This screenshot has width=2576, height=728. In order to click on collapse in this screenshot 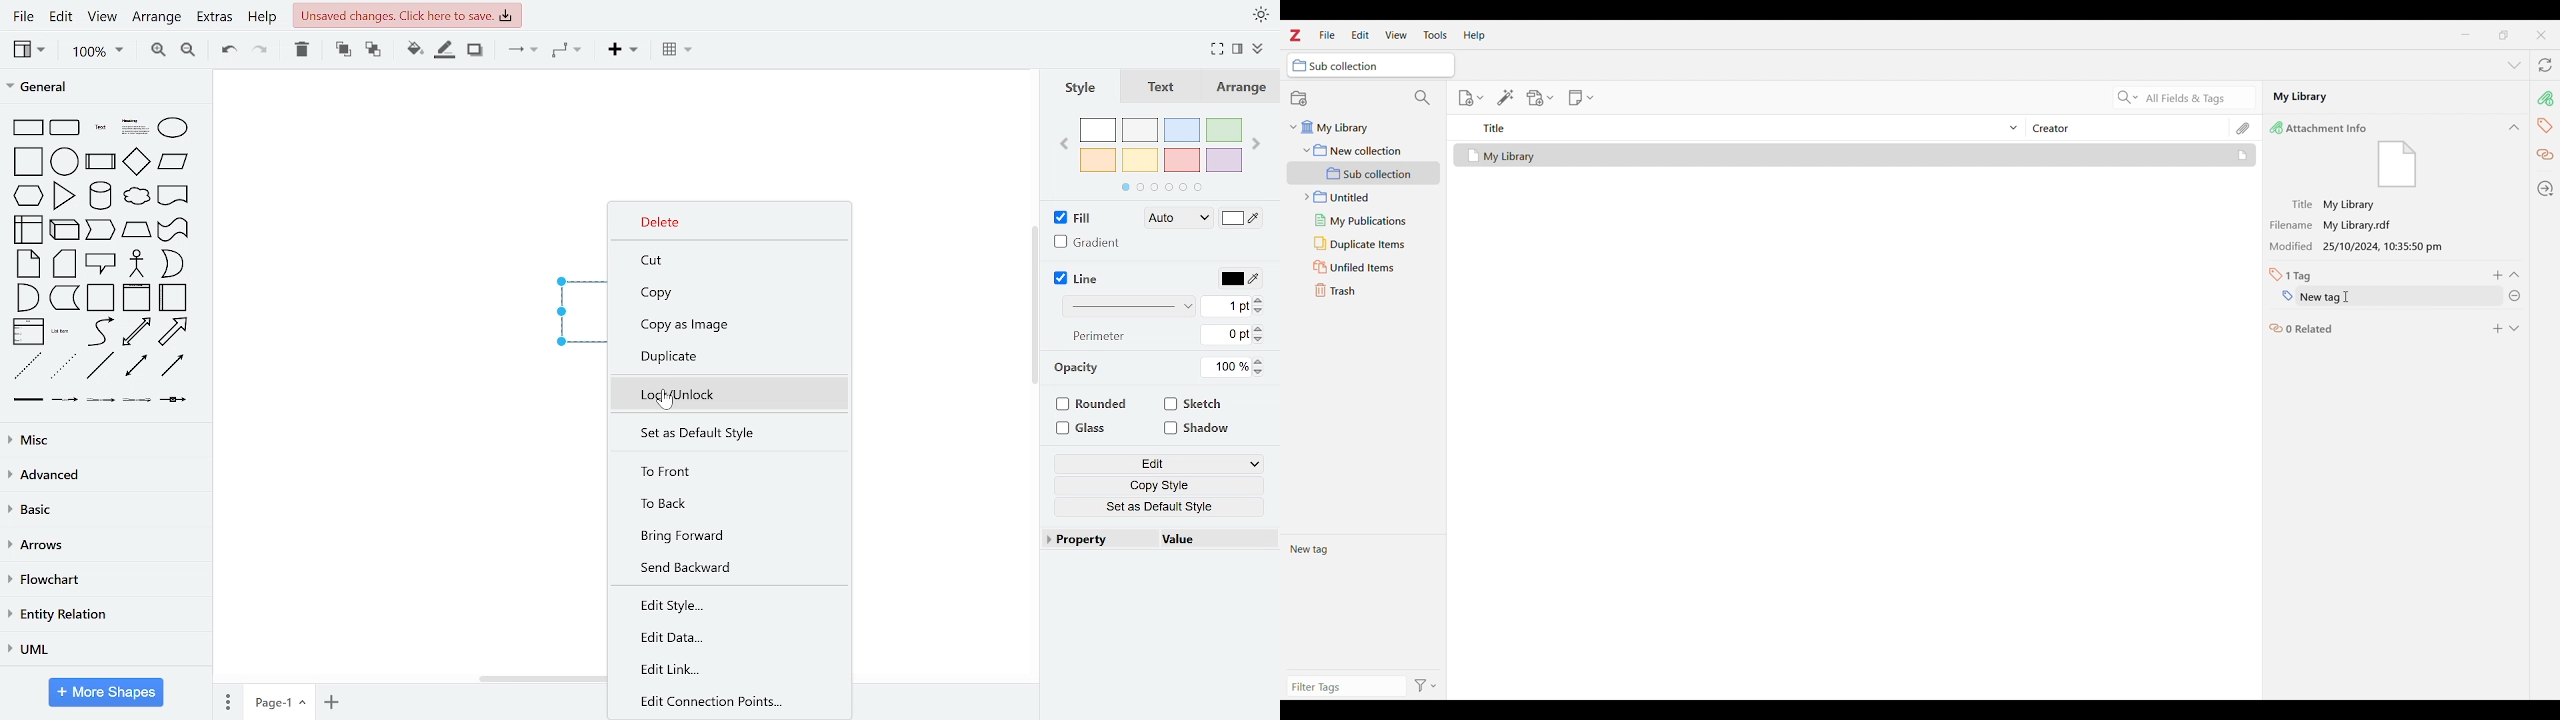, I will do `click(1260, 47)`.